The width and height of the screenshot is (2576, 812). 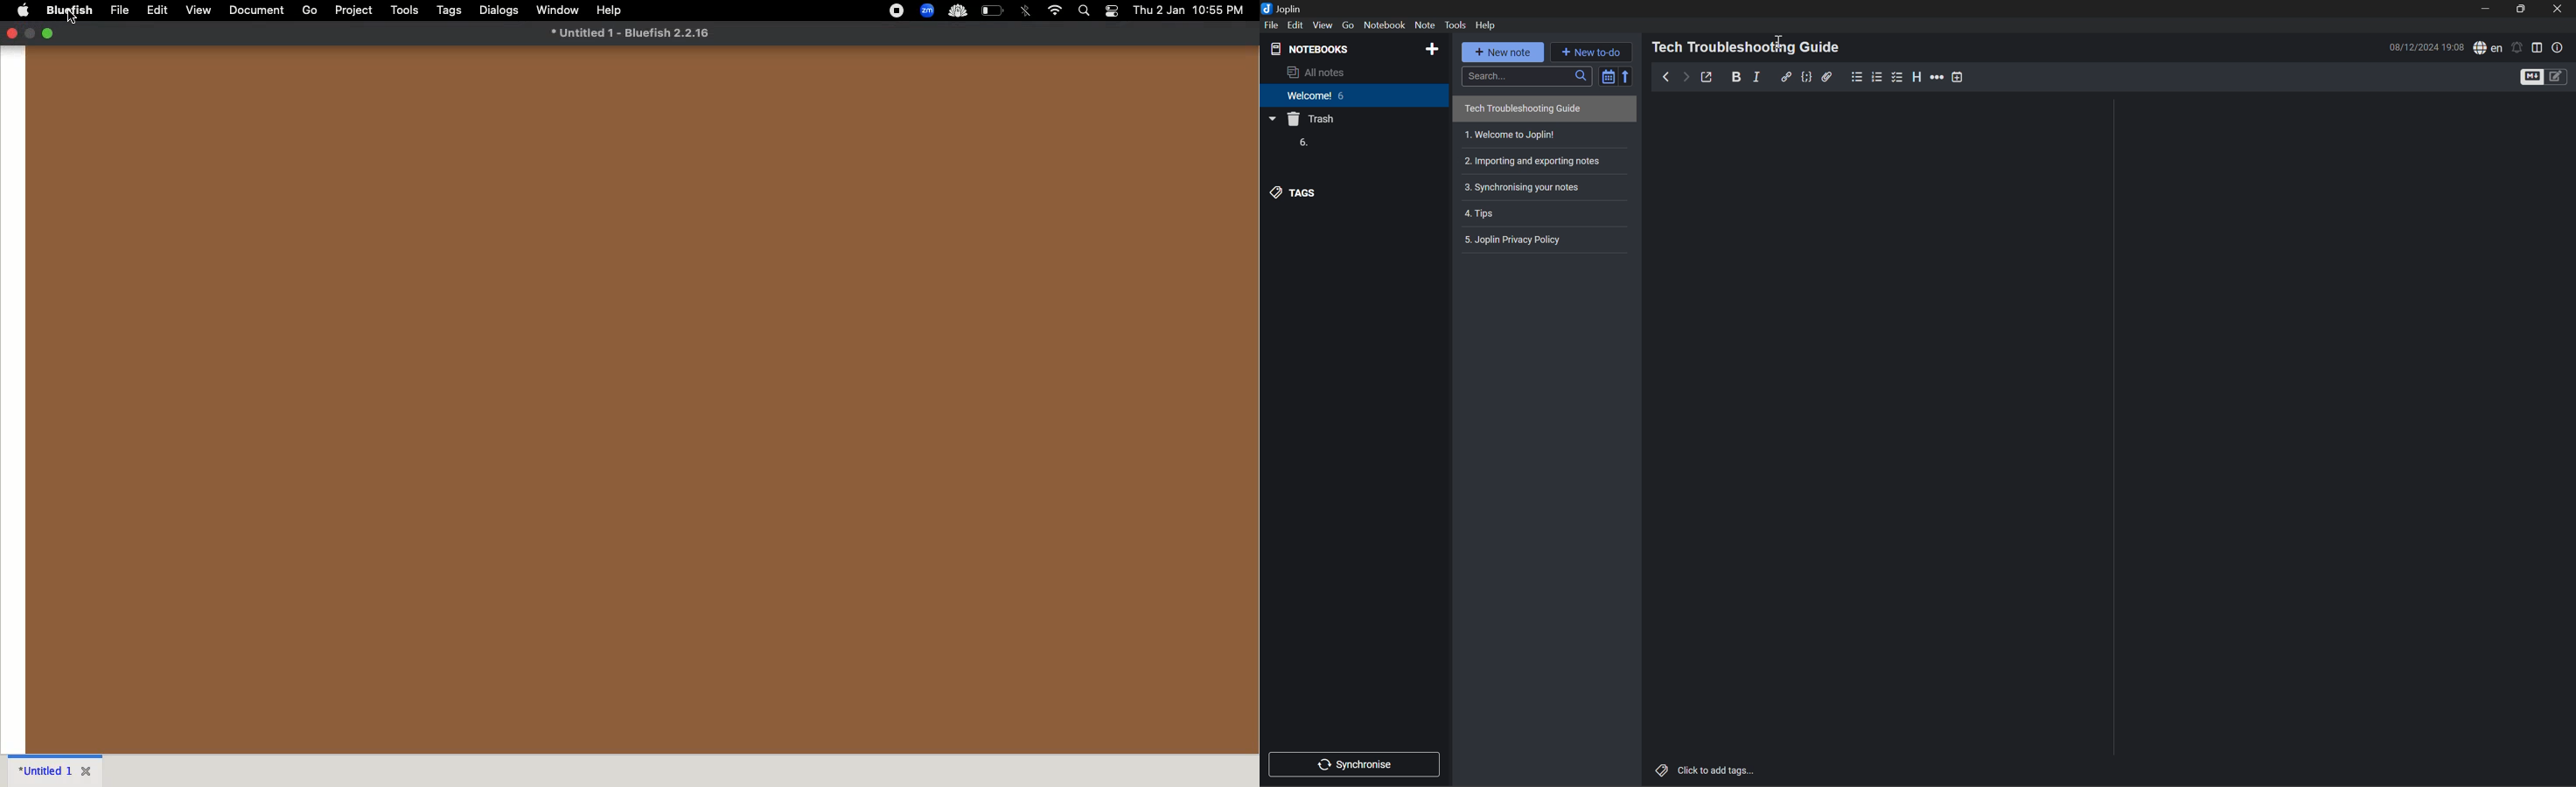 I want to click on 1. Welcome to Joplin!, so click(x=1510, y=135).